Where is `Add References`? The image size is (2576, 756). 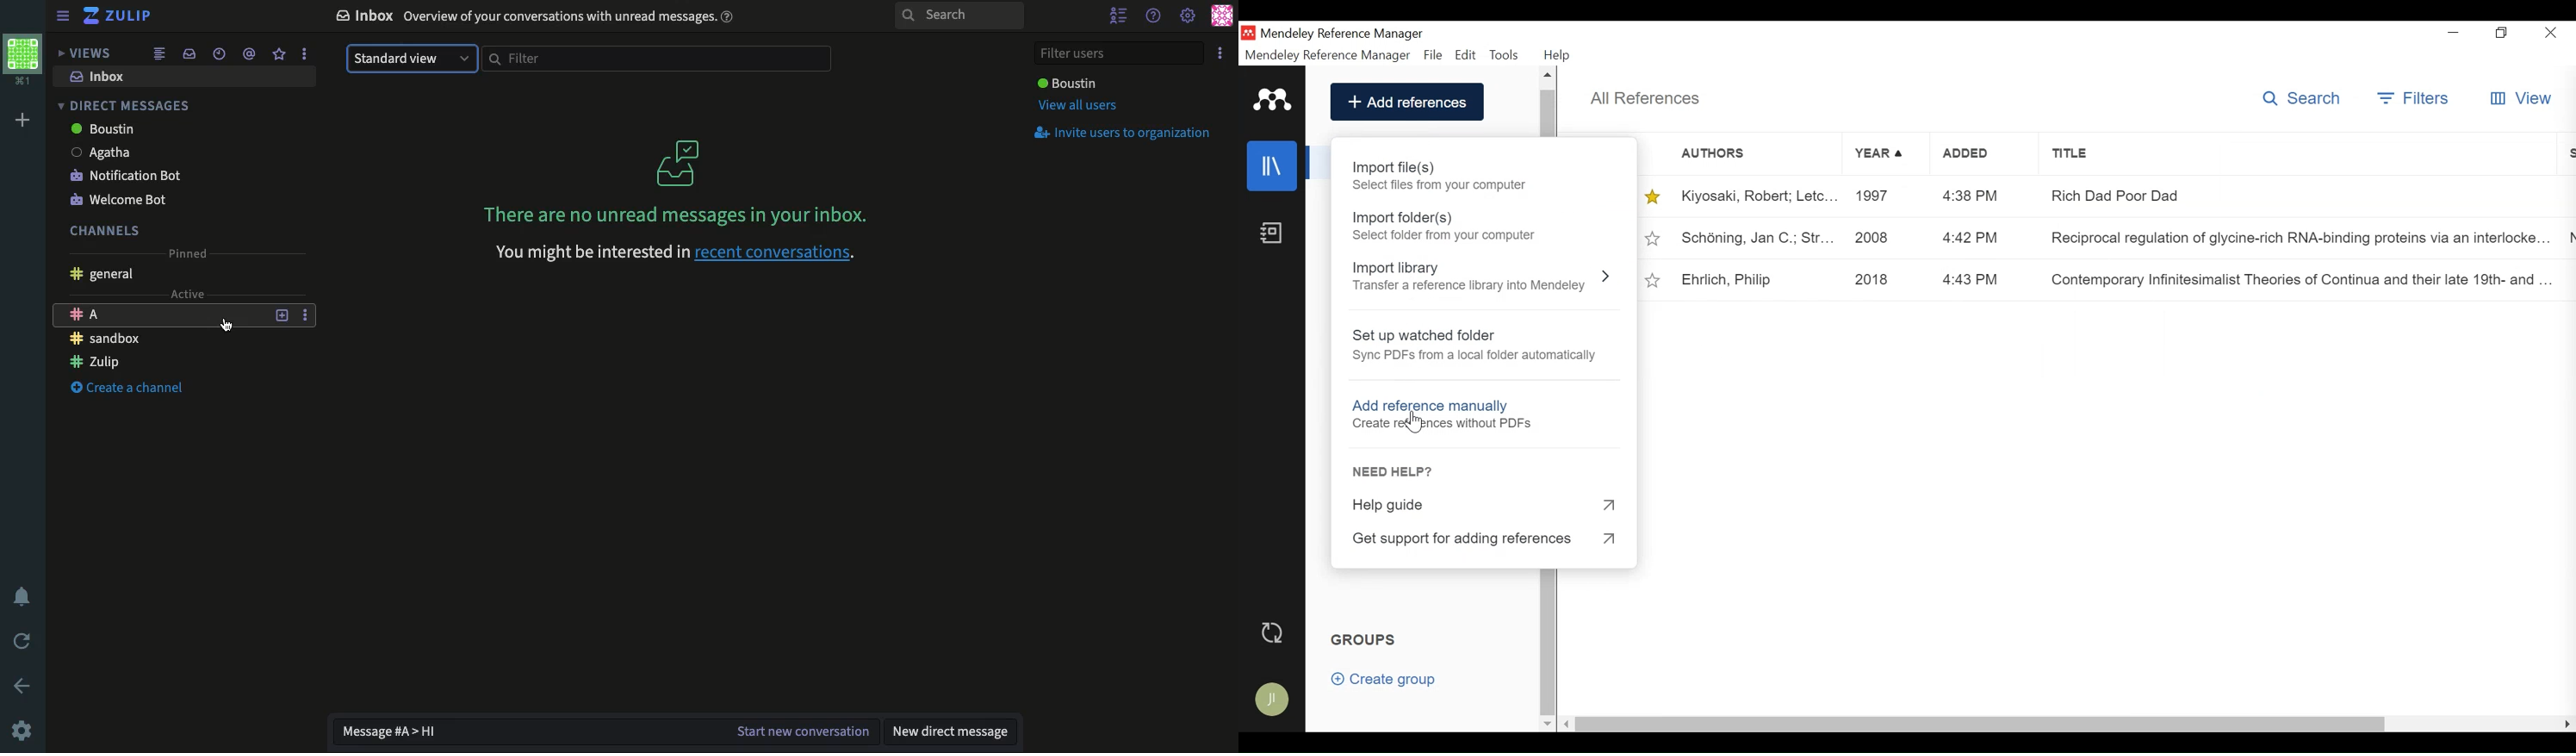 Add References is located at coordinates (1407, 101).